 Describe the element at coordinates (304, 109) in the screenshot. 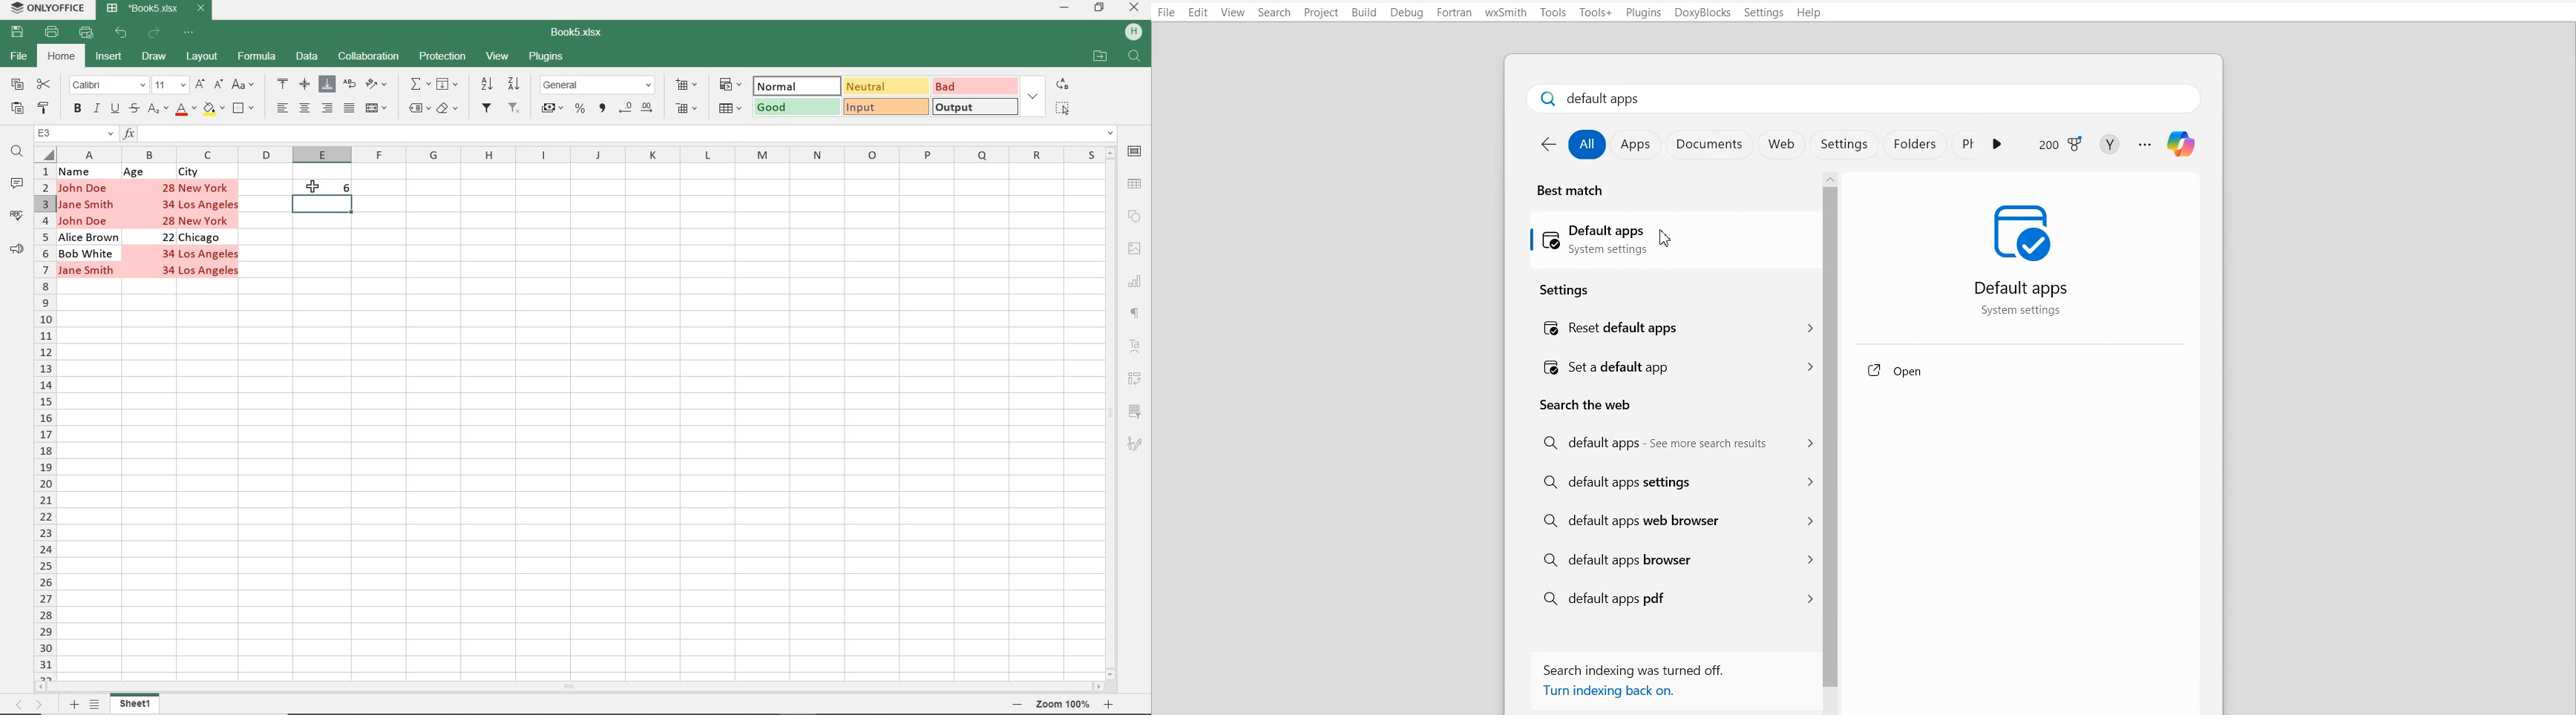

I see `ALIGN CENTER` at that location.